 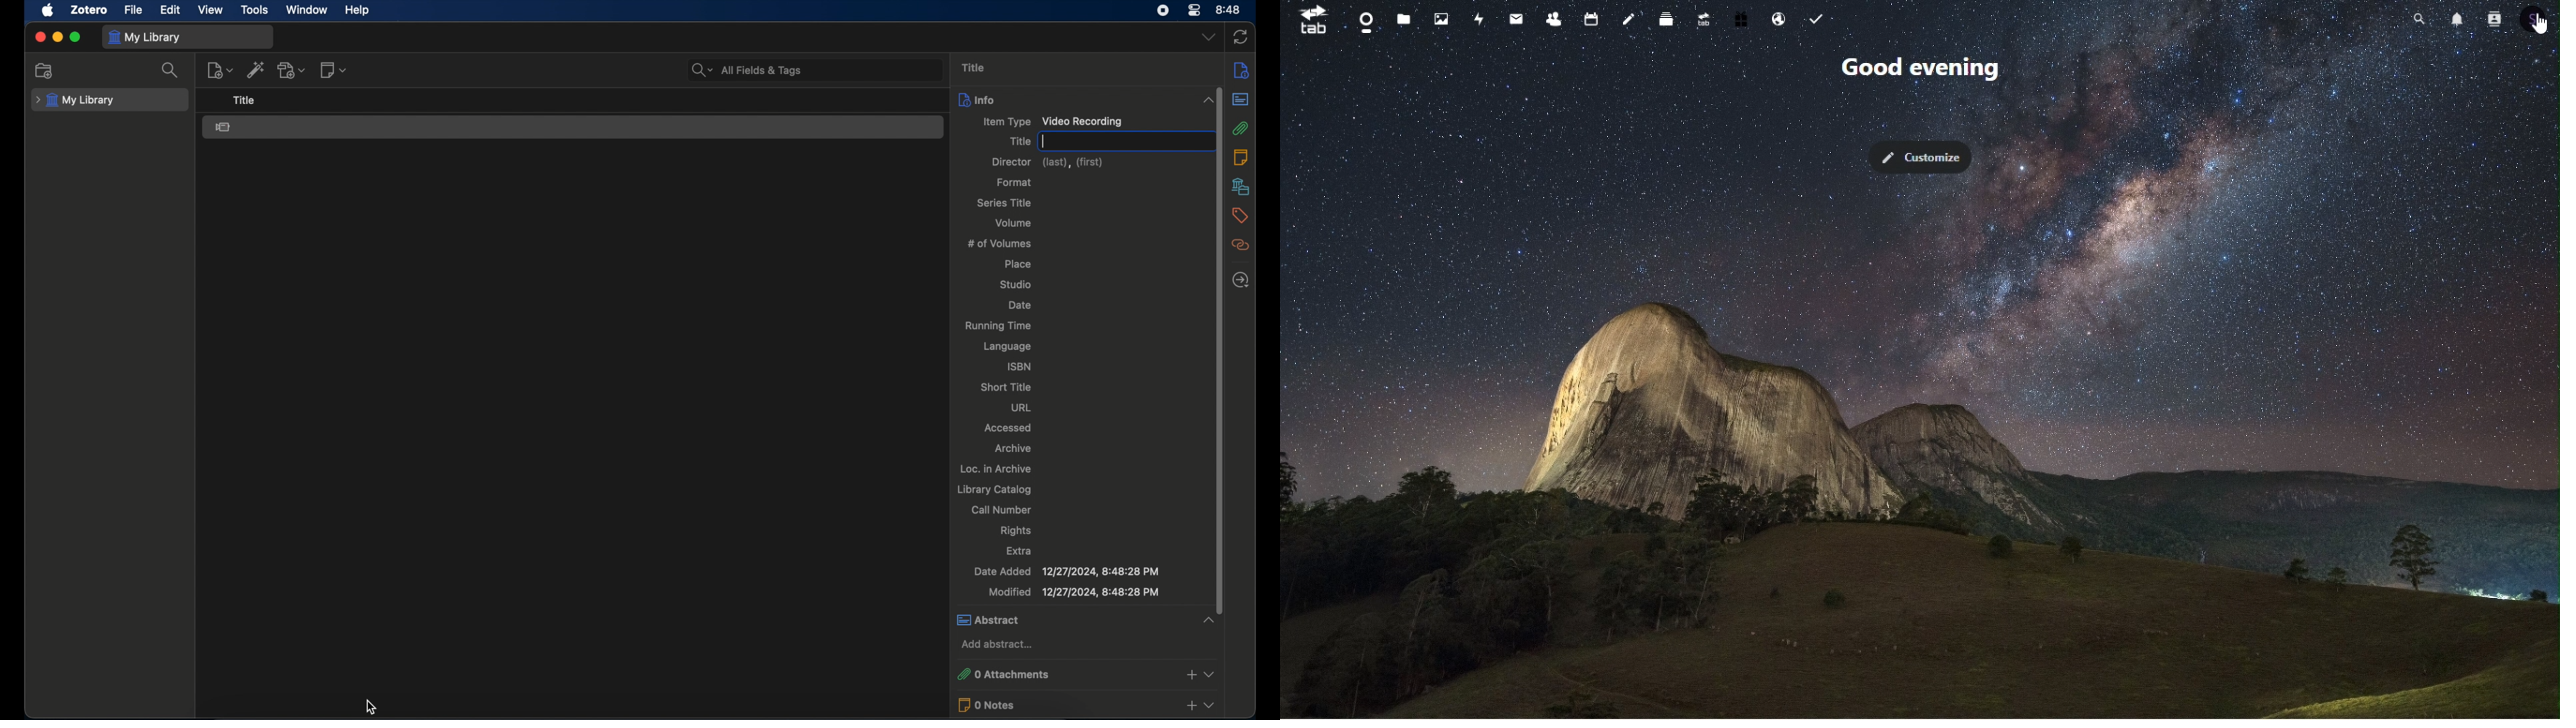 What do you see at coordinates (1240, 99) in the screenshot?
I see `abstract` at bounding box center [1240, 99].